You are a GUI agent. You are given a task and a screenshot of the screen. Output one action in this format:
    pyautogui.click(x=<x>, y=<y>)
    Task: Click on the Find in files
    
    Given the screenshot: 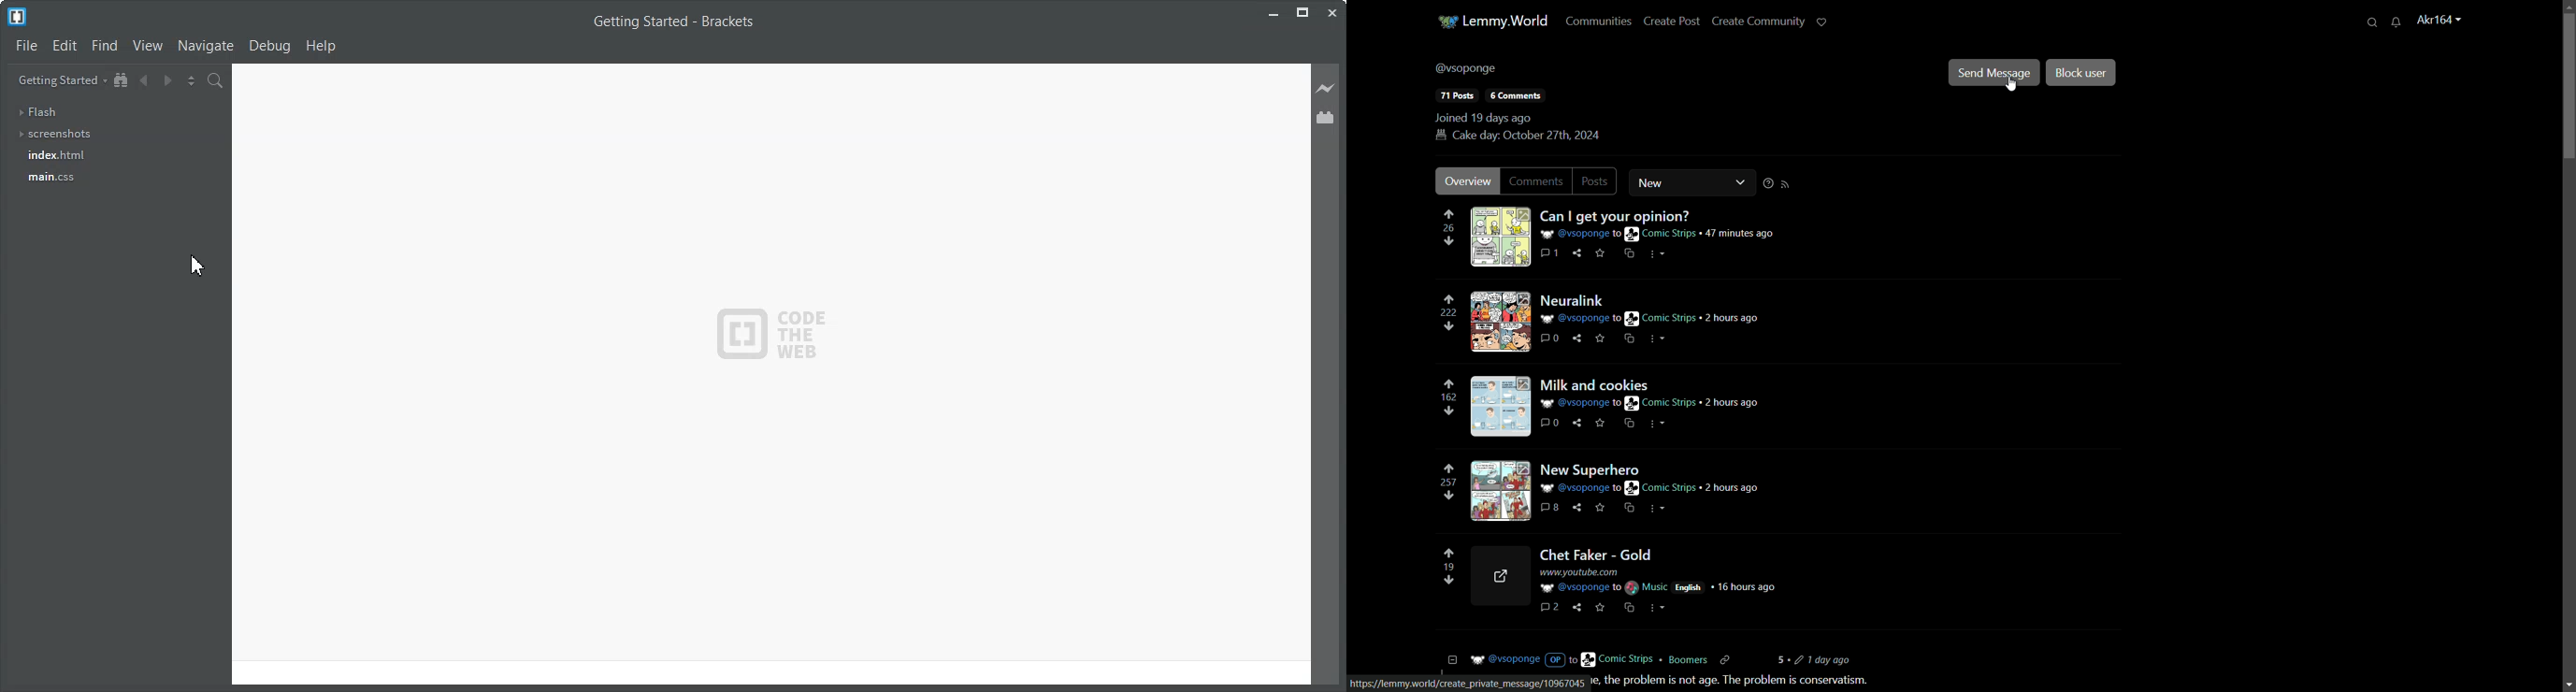 What is the action you would take?
    pyautogui.click(x=216, y=80)
    